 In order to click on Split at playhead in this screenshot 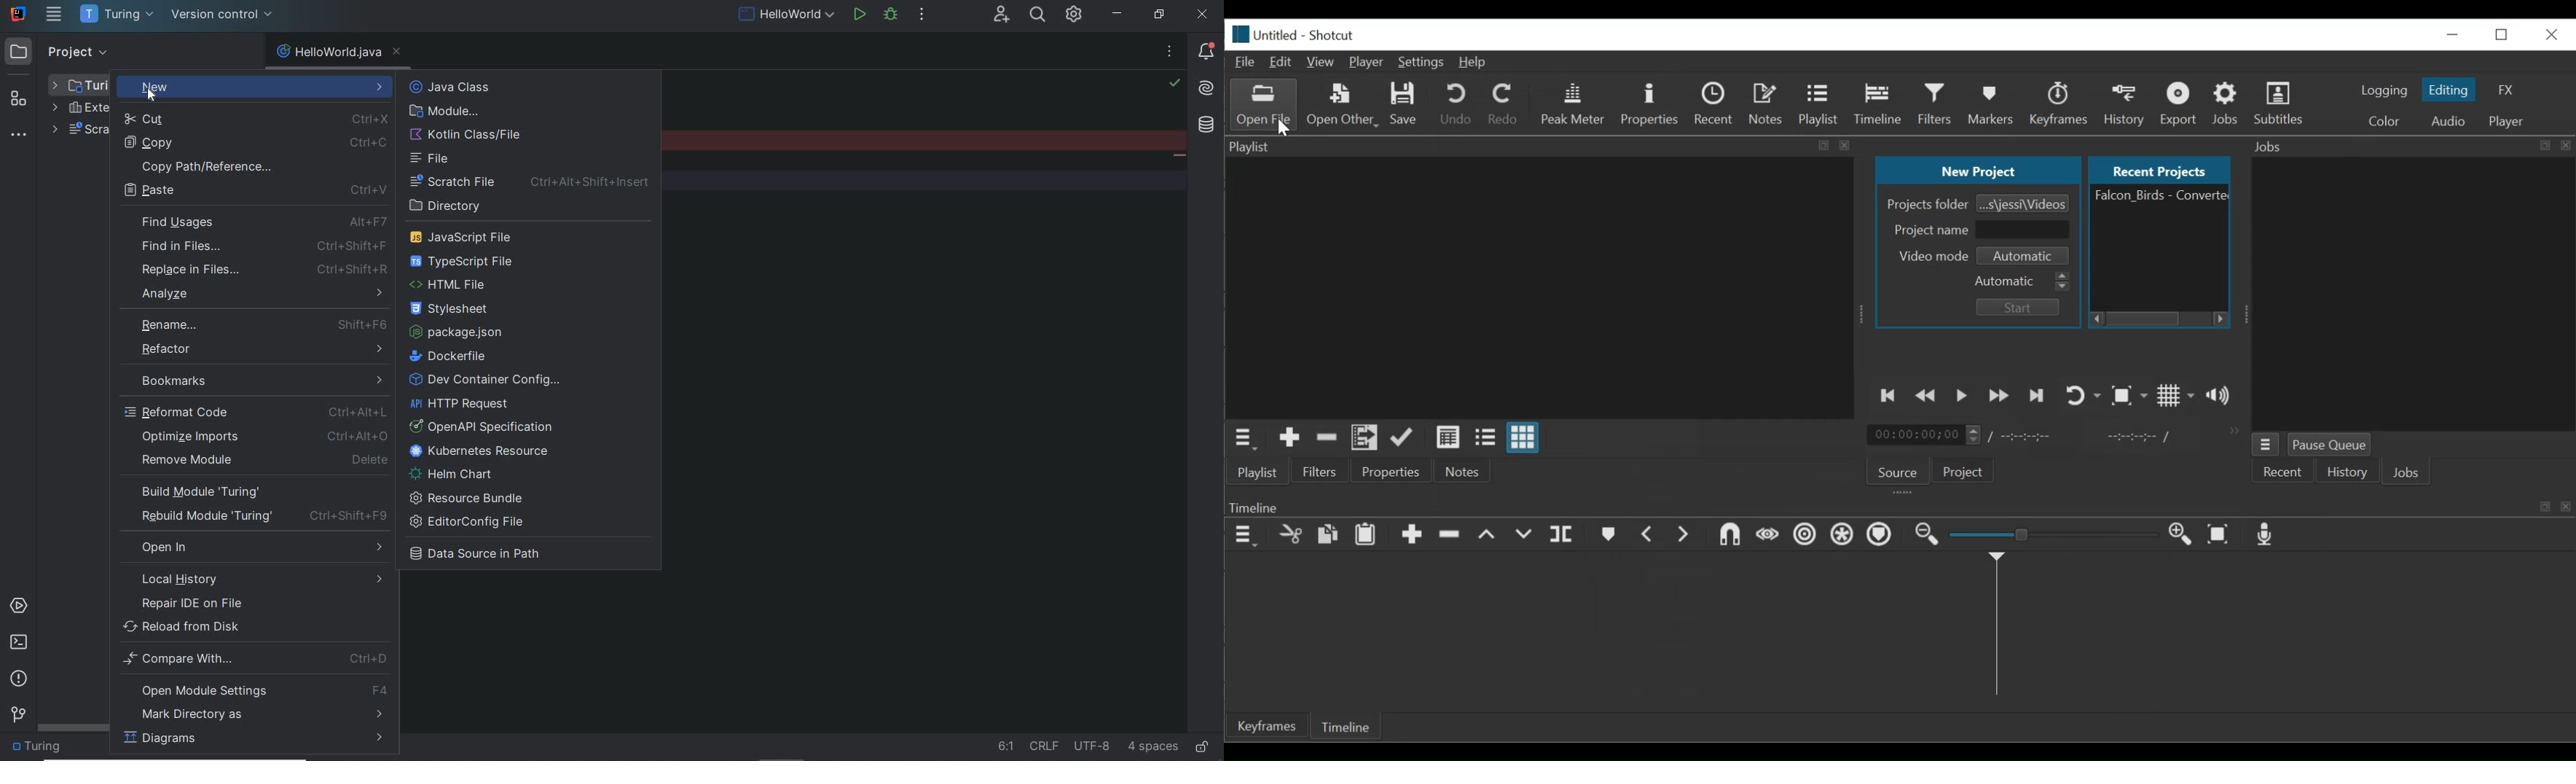, I will do `click(1563, 535)`.